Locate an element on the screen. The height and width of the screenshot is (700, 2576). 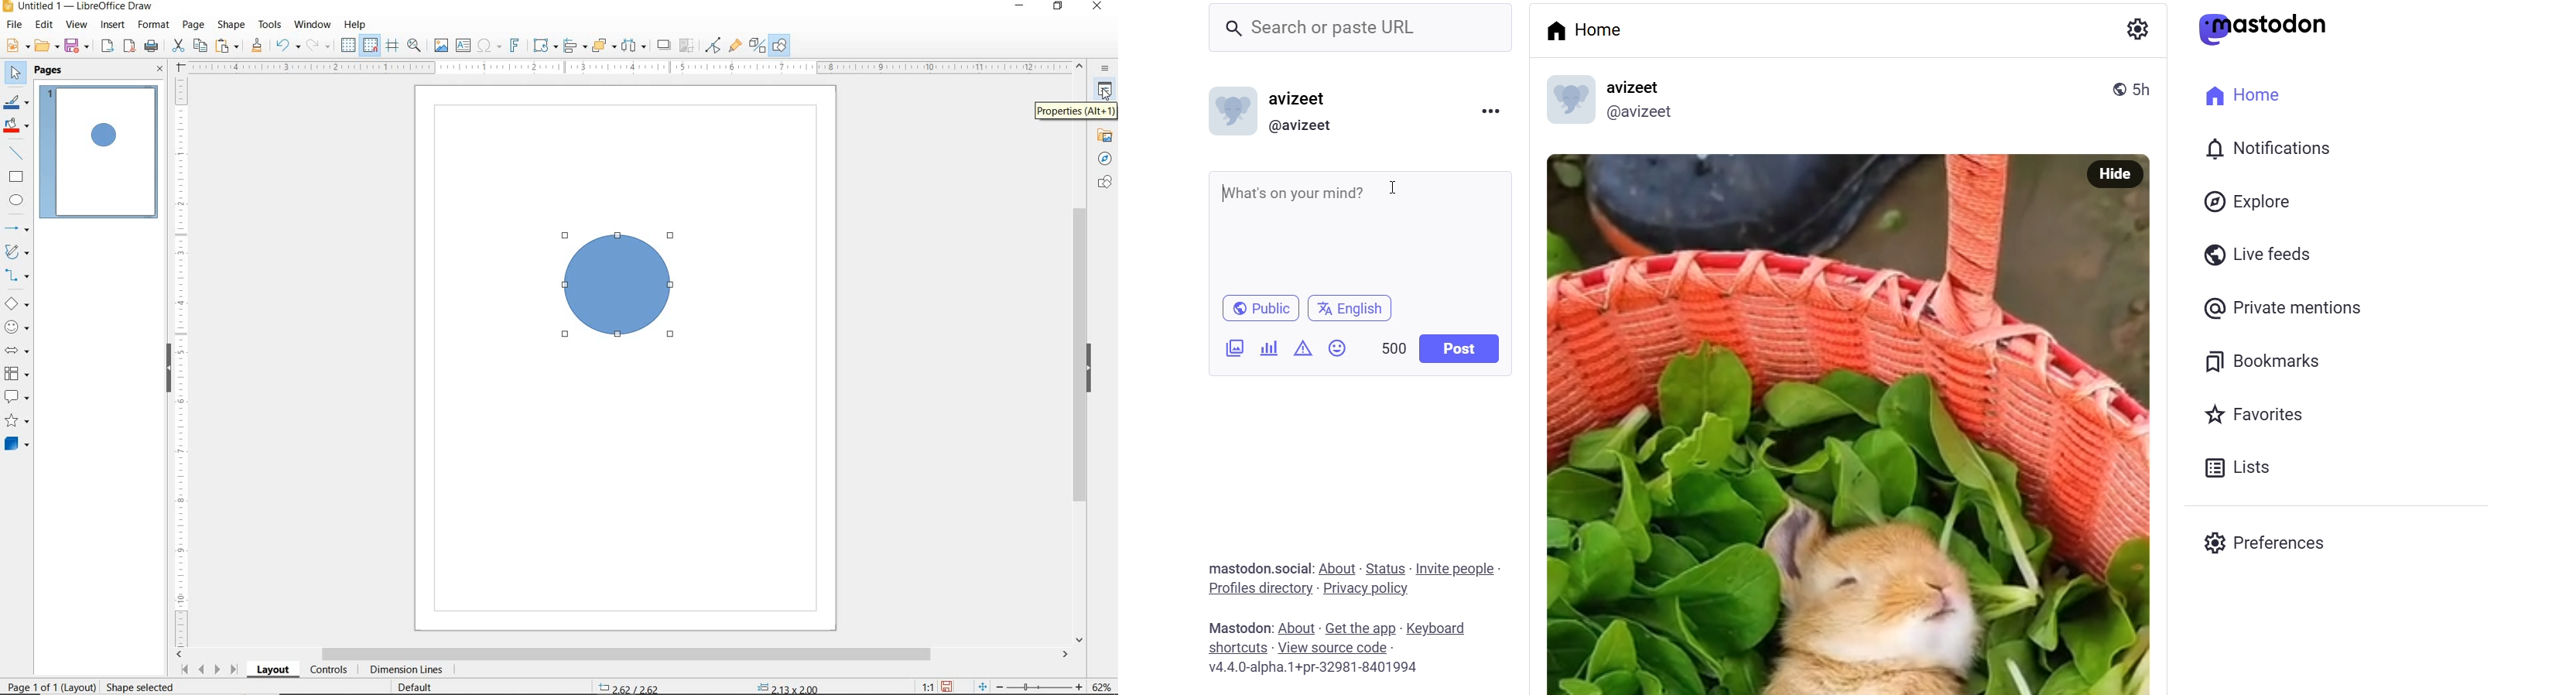
ELLIPSE is located at coordinates (18, 202).